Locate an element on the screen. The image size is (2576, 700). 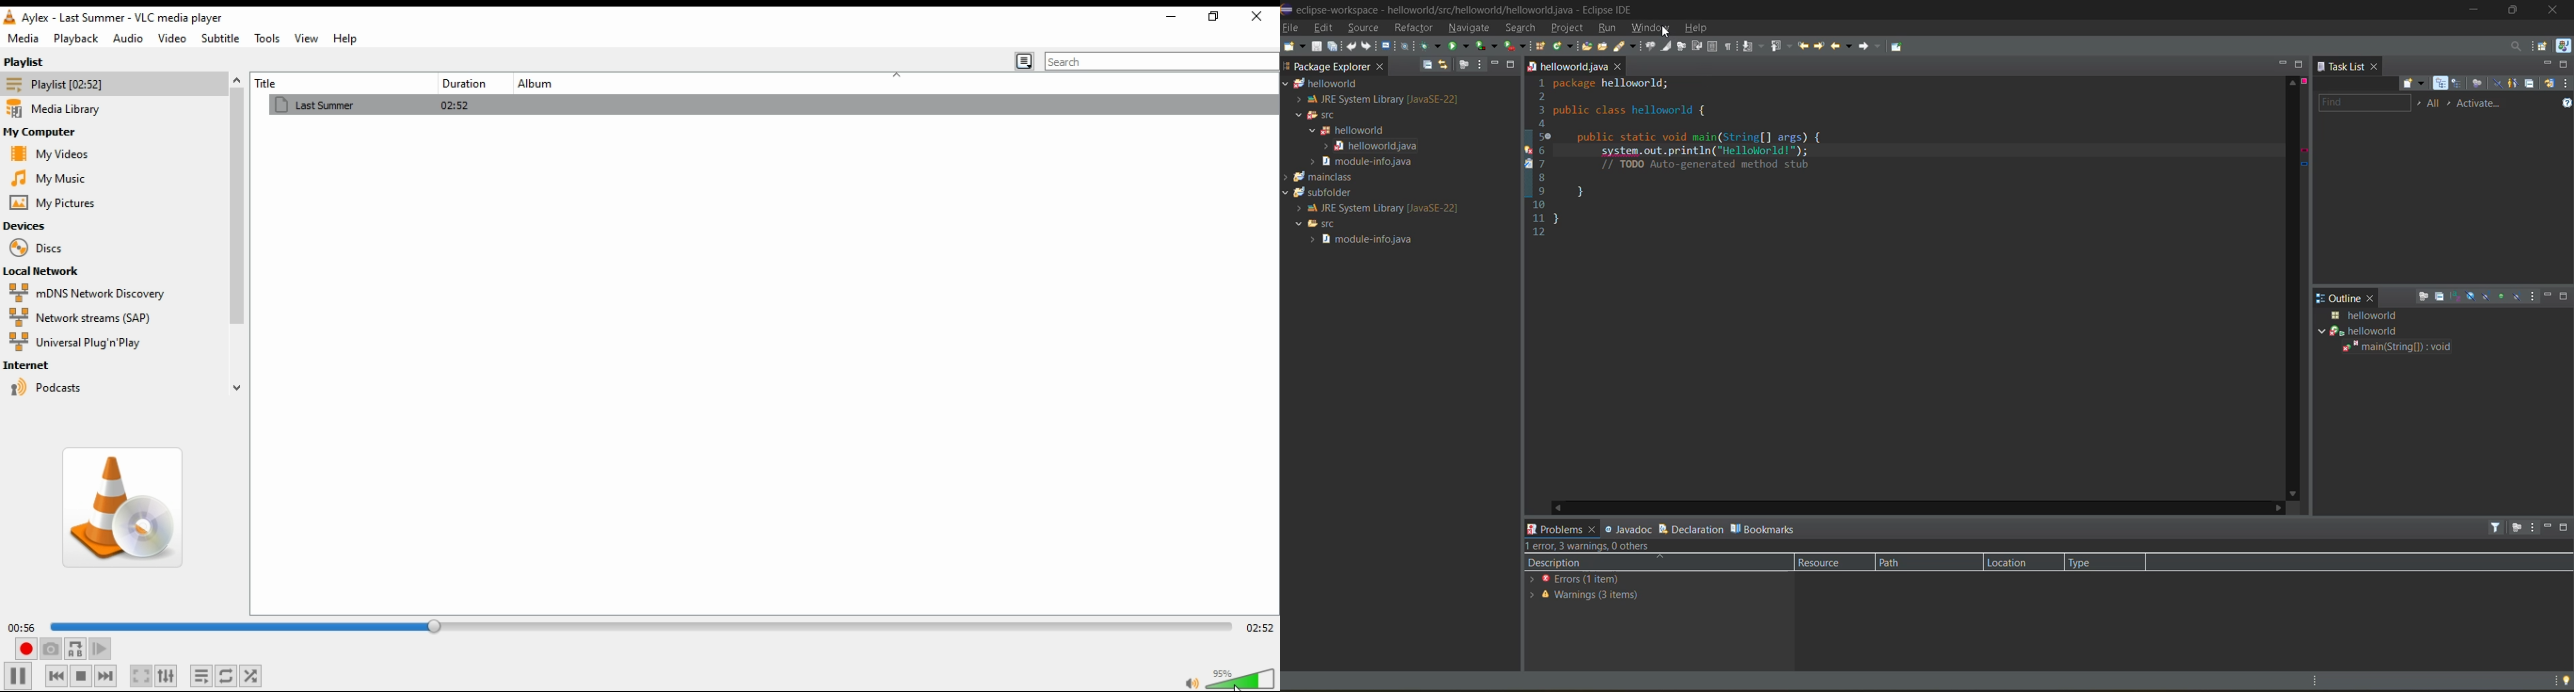
subtitle is located at coordinates (220, 38).